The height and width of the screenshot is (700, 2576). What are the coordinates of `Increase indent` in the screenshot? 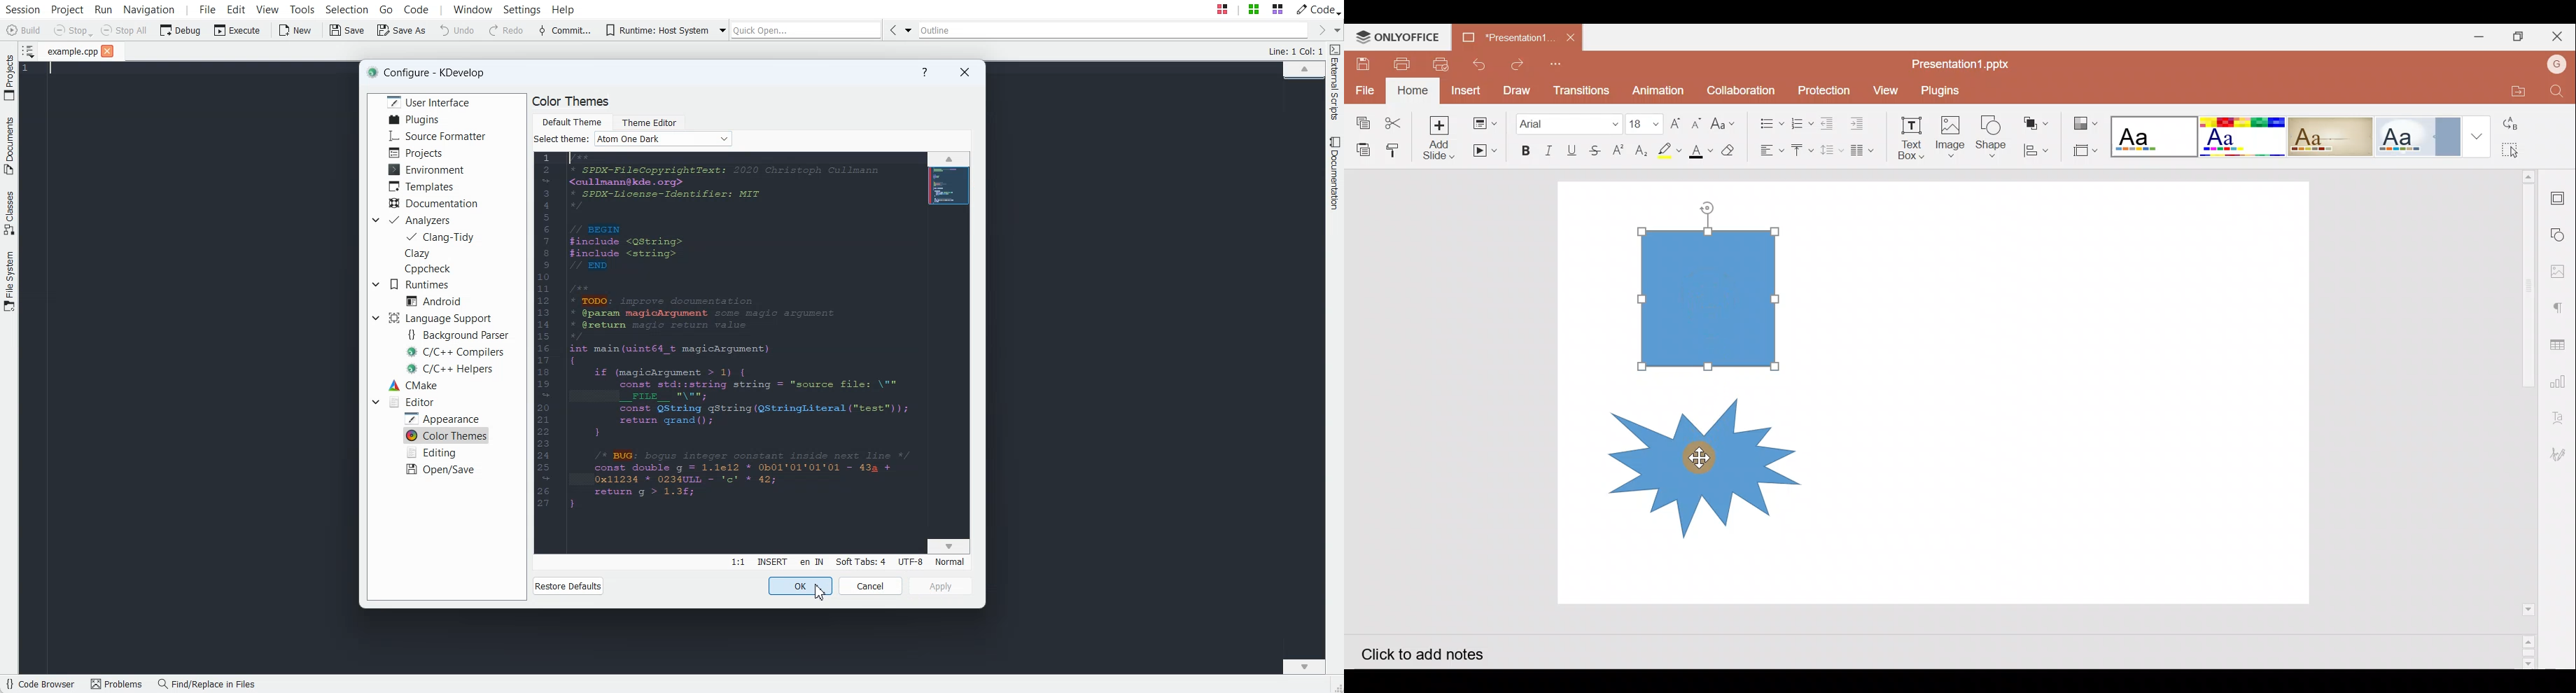 It's located at (1861, 120).